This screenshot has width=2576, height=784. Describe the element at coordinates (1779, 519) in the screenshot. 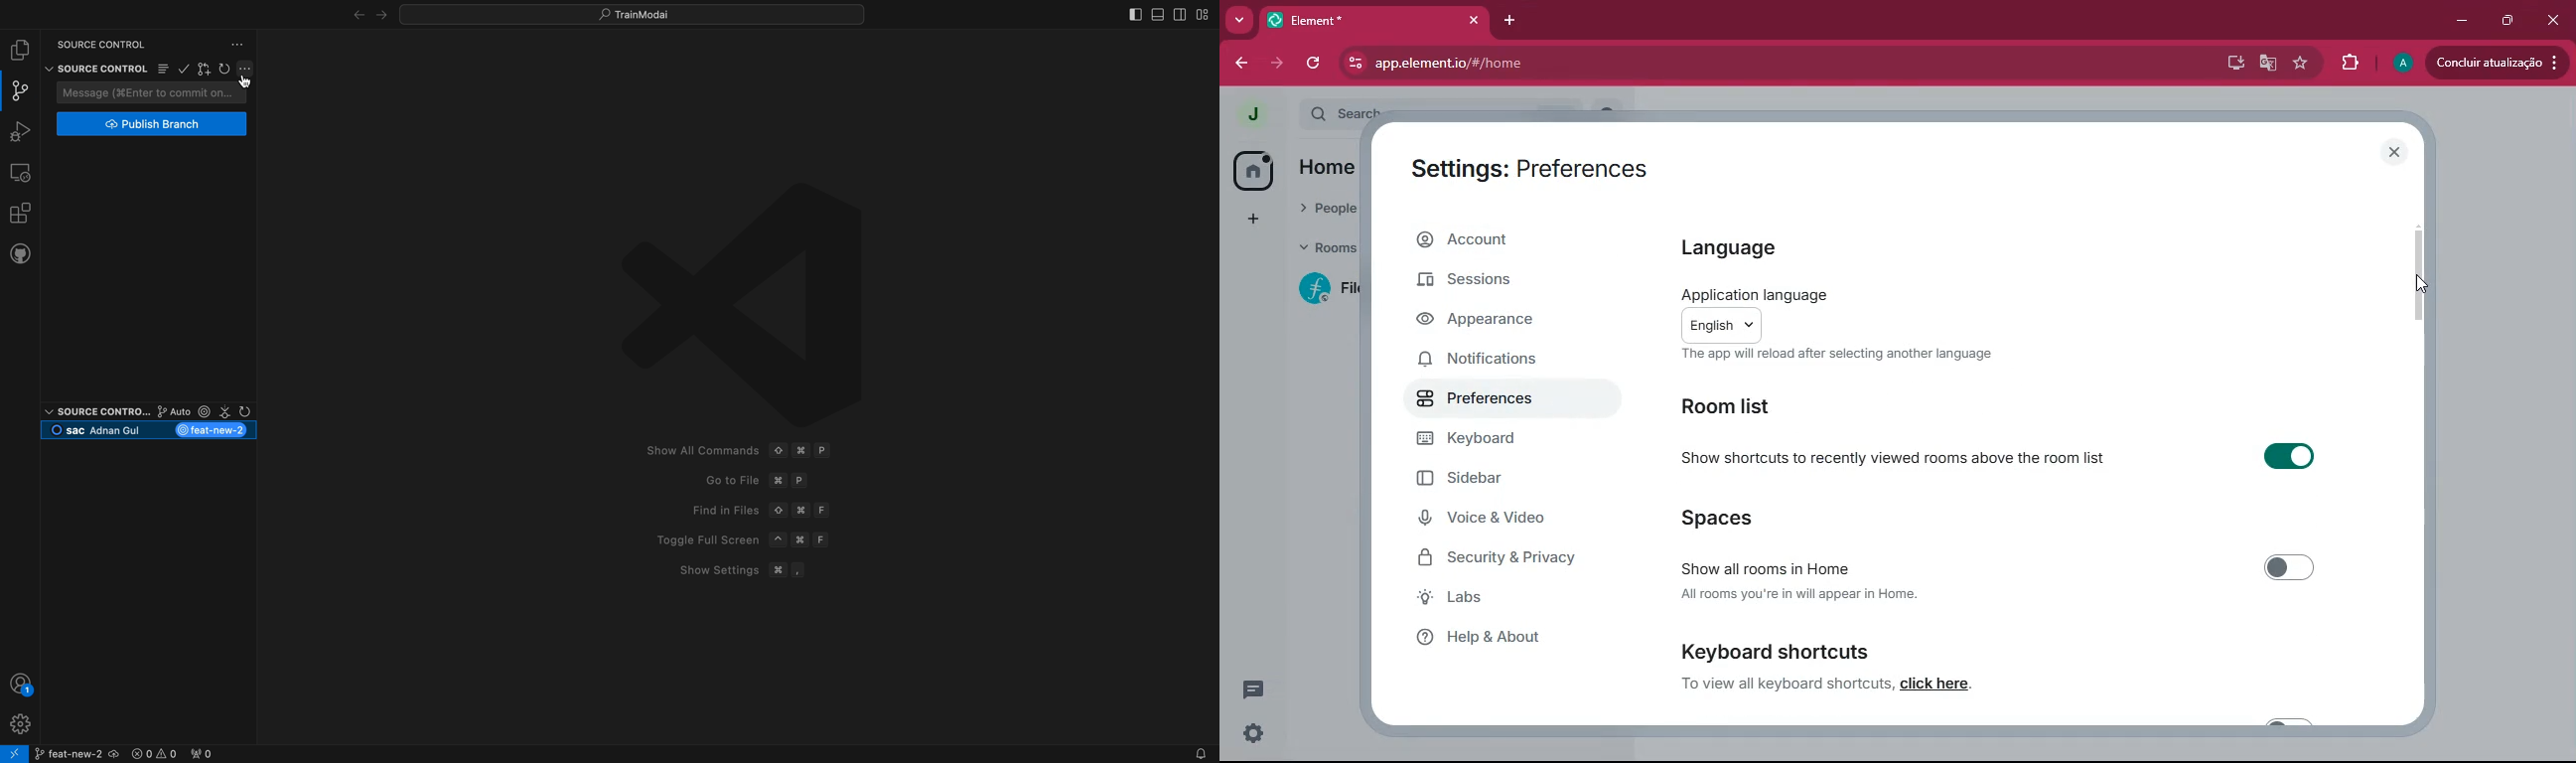

I see `spaces` at that location.